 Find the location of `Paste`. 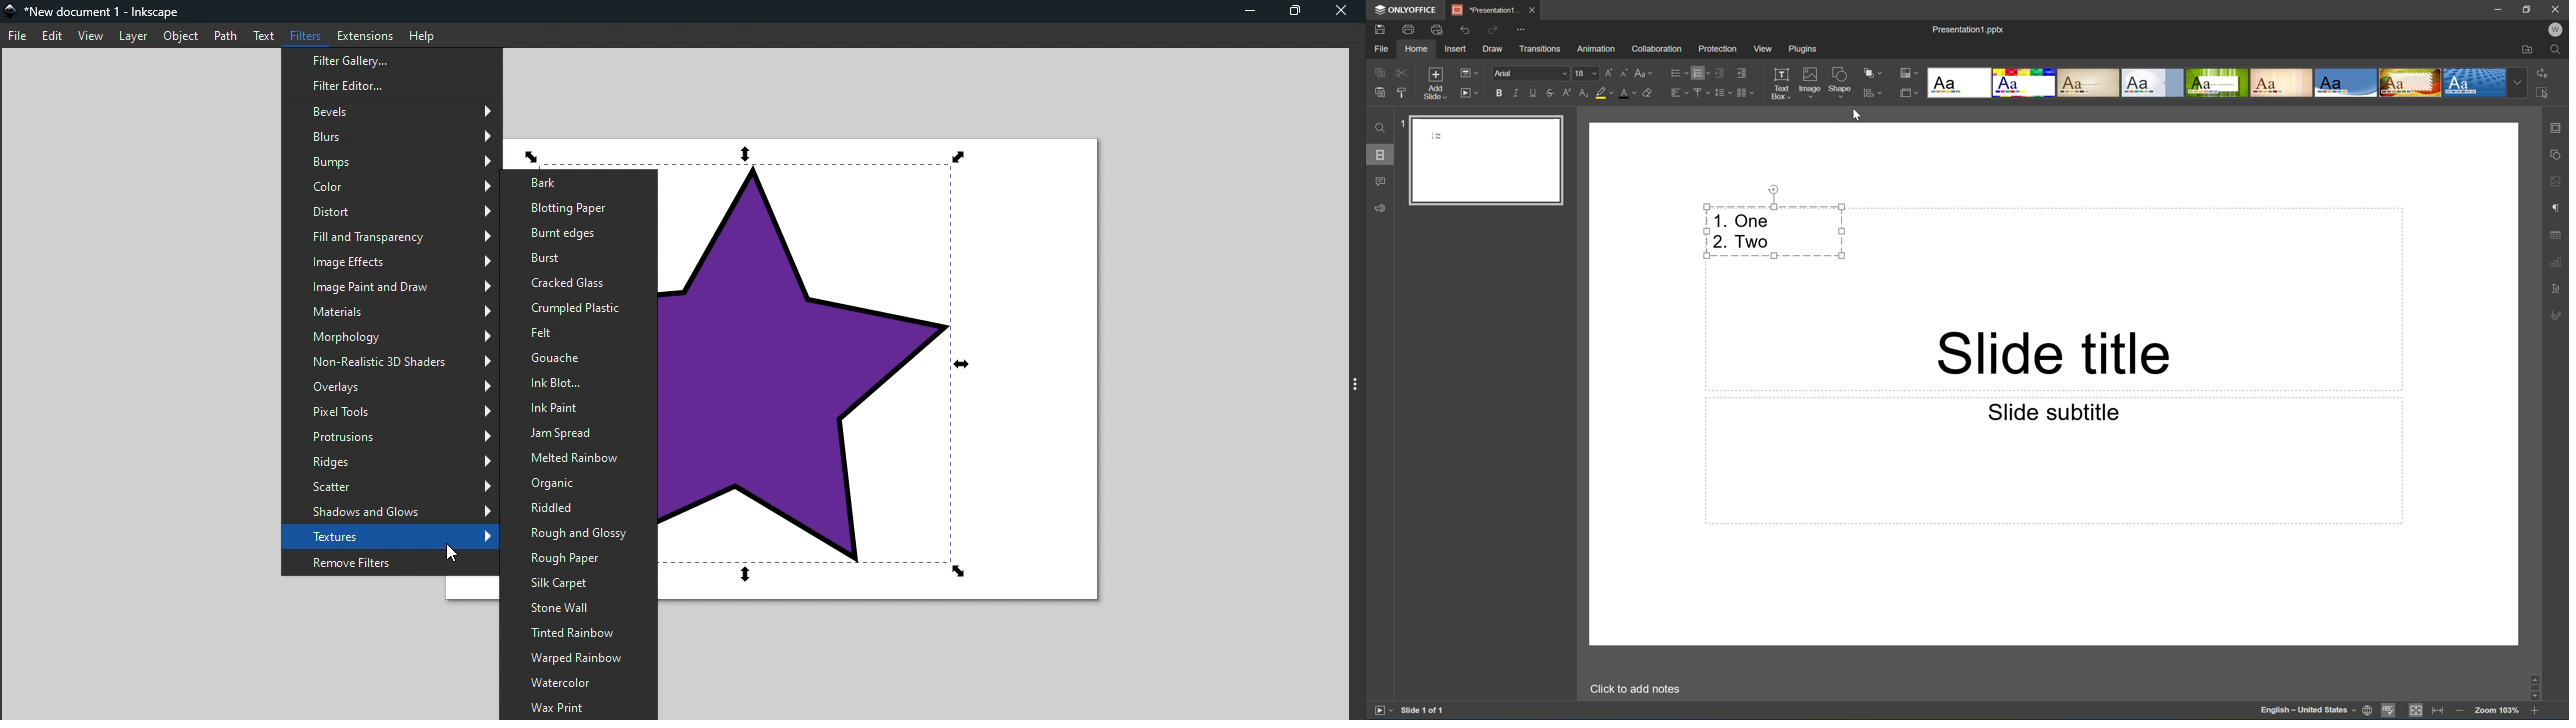

Paste is located at coordinates (1380, 92).